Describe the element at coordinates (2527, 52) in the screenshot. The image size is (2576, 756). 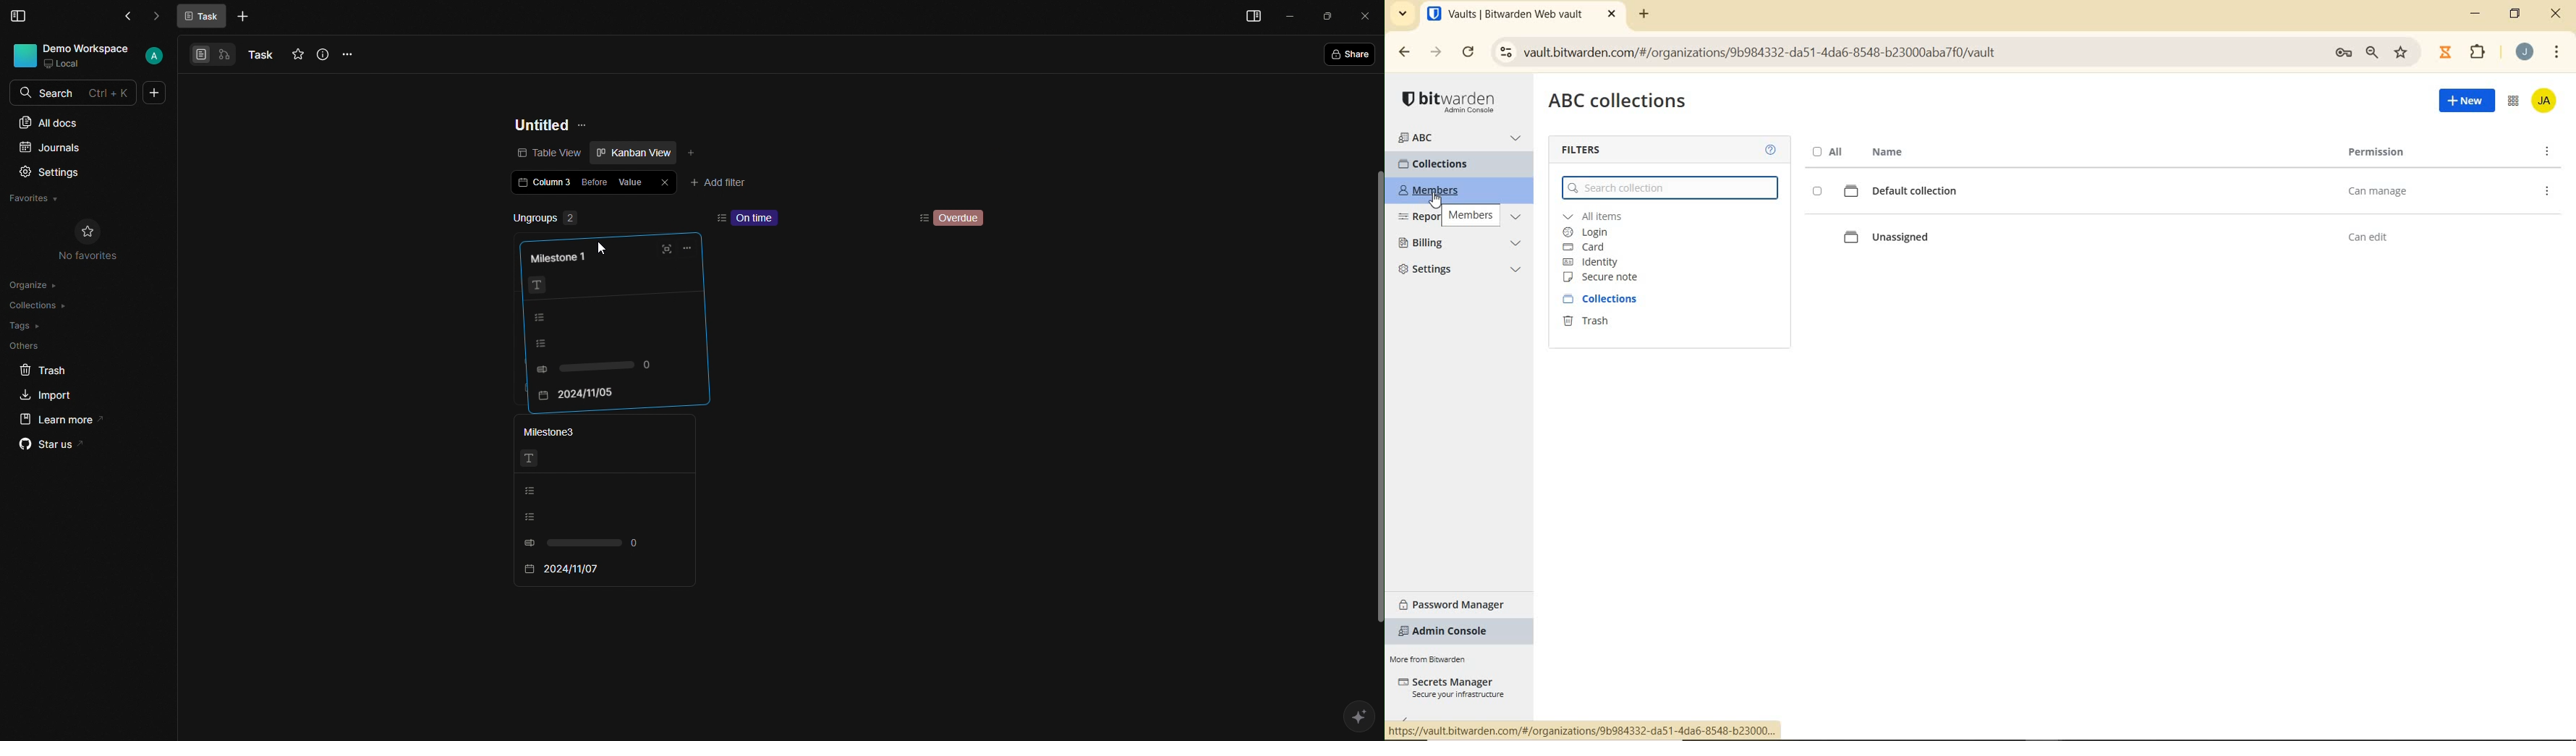
I see `ACCOUNT NAME` at that location.